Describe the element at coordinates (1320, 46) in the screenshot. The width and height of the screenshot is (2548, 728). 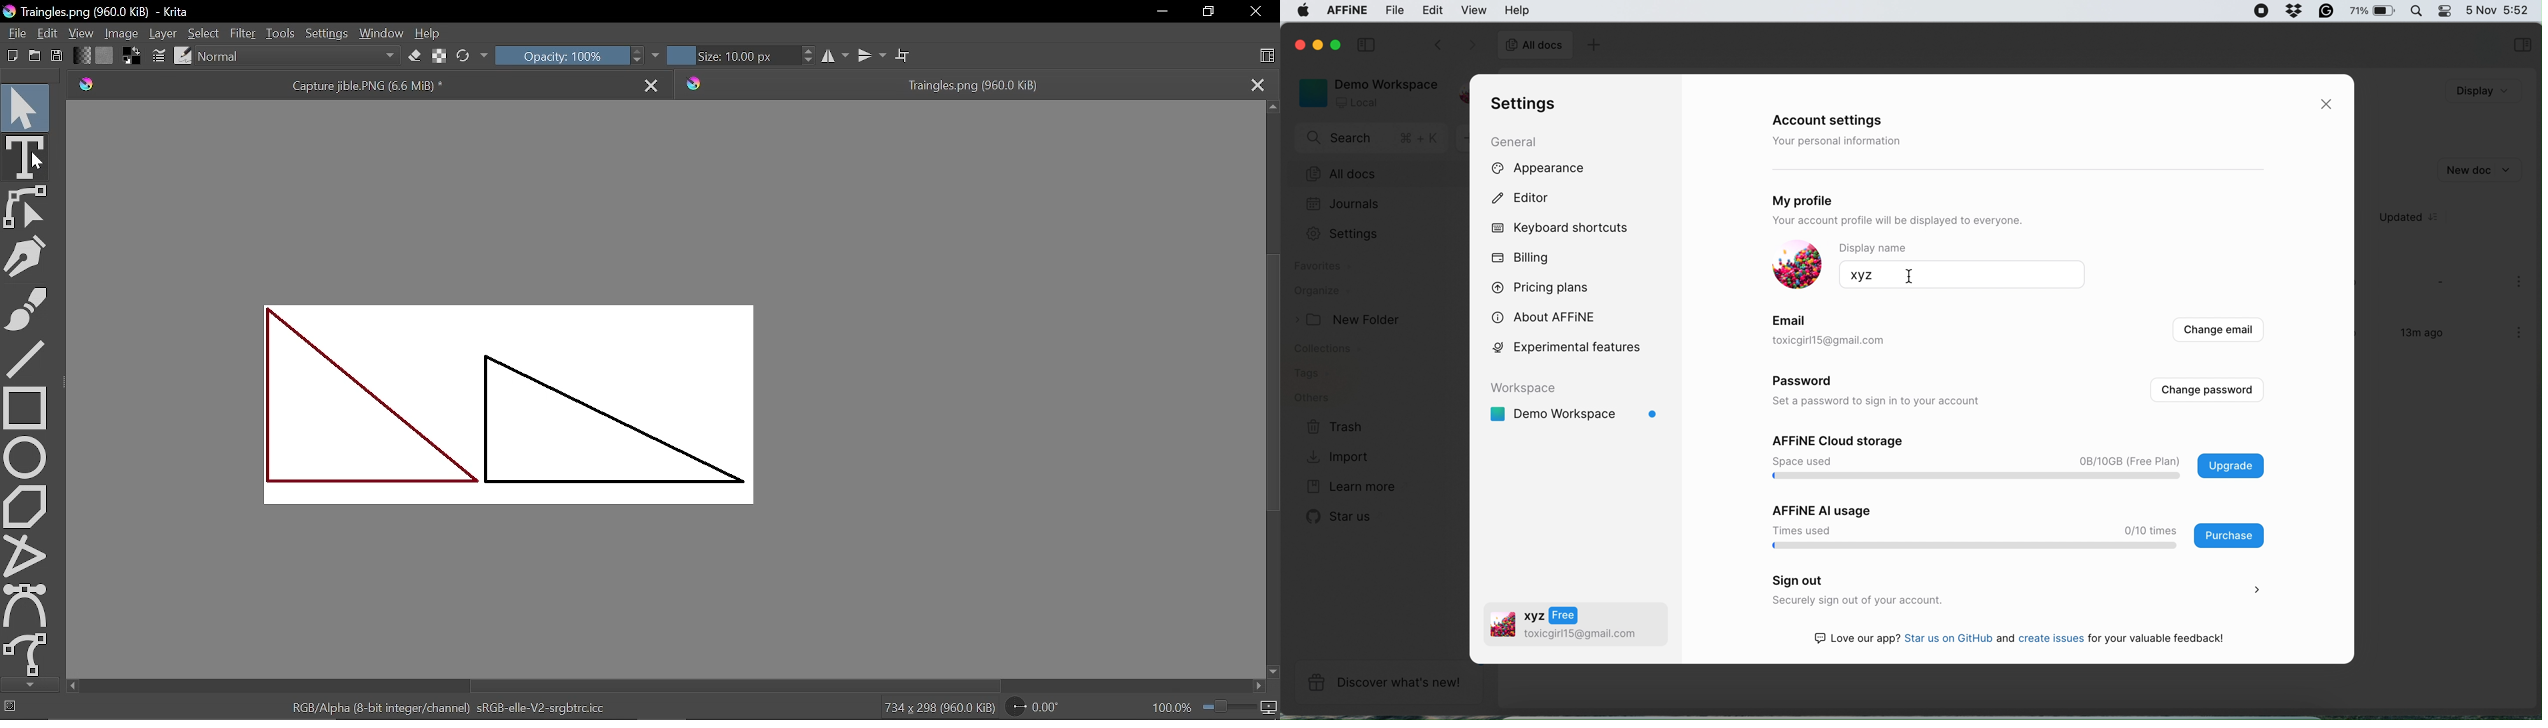
I see `minimise` at that location.